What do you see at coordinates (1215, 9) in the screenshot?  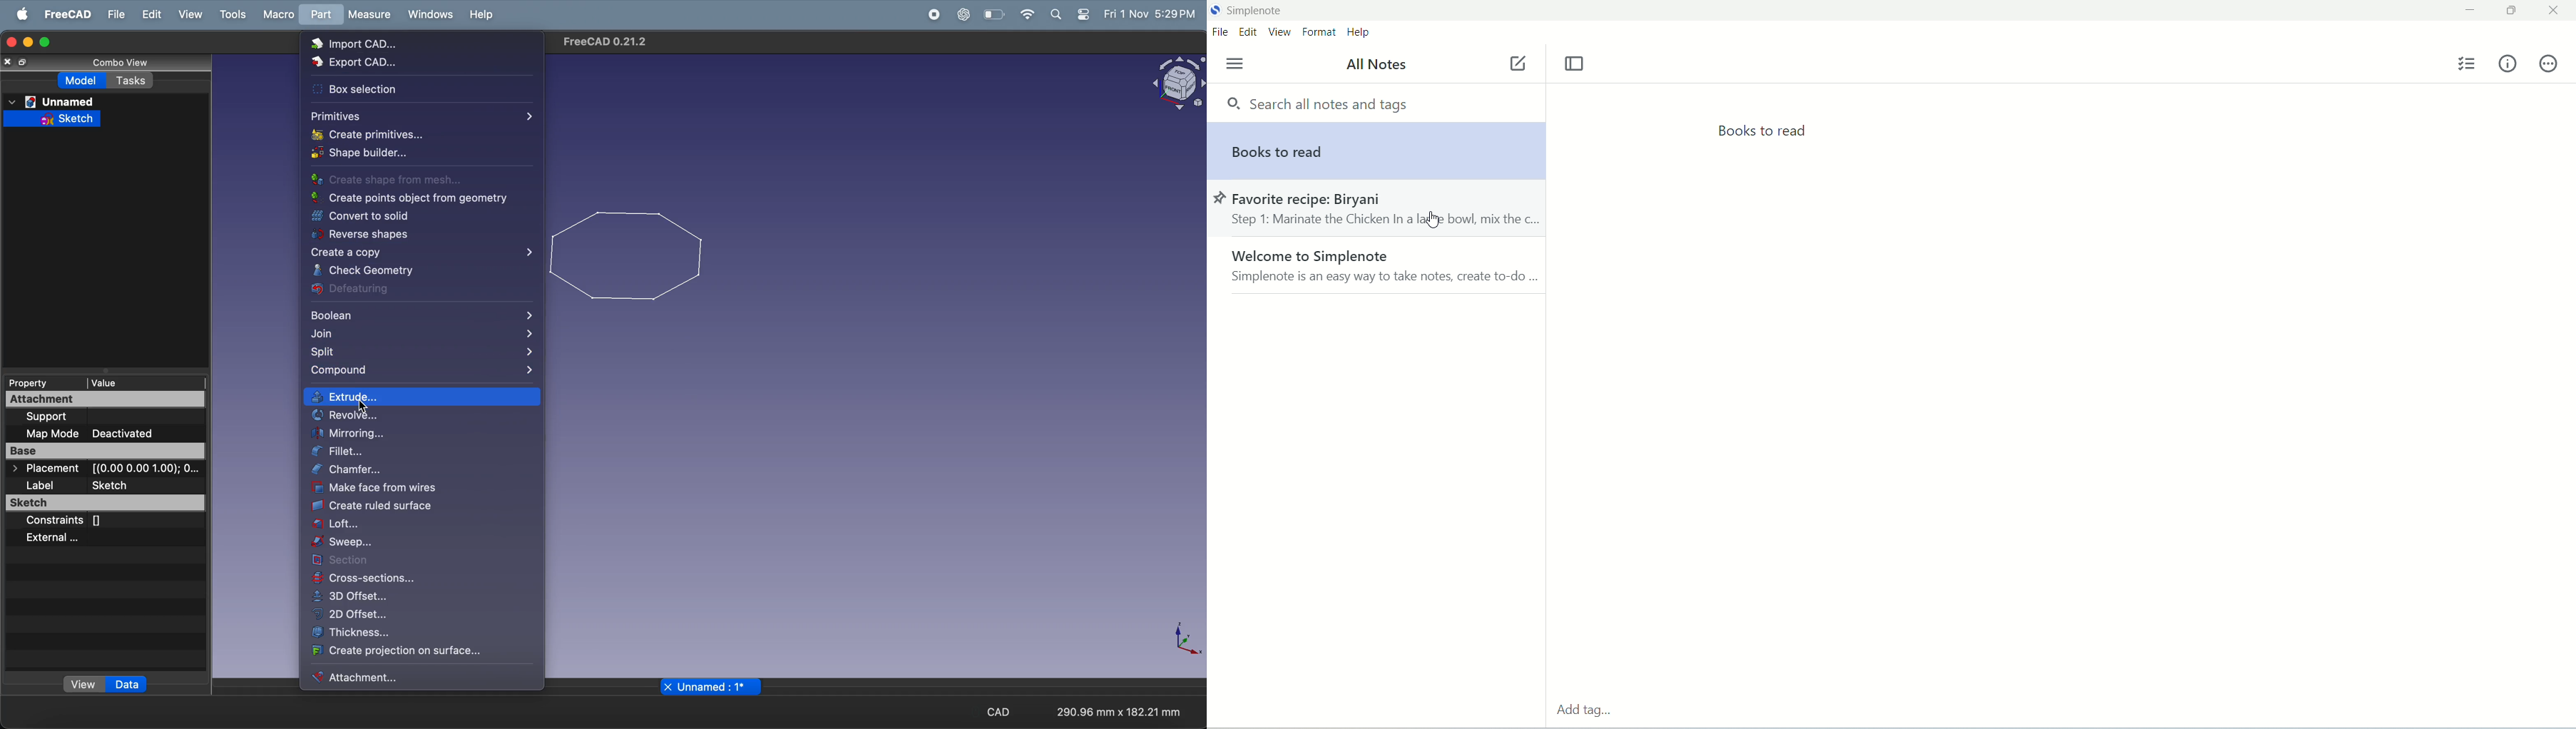 I see `logo` at bounding box center [1215, 9].